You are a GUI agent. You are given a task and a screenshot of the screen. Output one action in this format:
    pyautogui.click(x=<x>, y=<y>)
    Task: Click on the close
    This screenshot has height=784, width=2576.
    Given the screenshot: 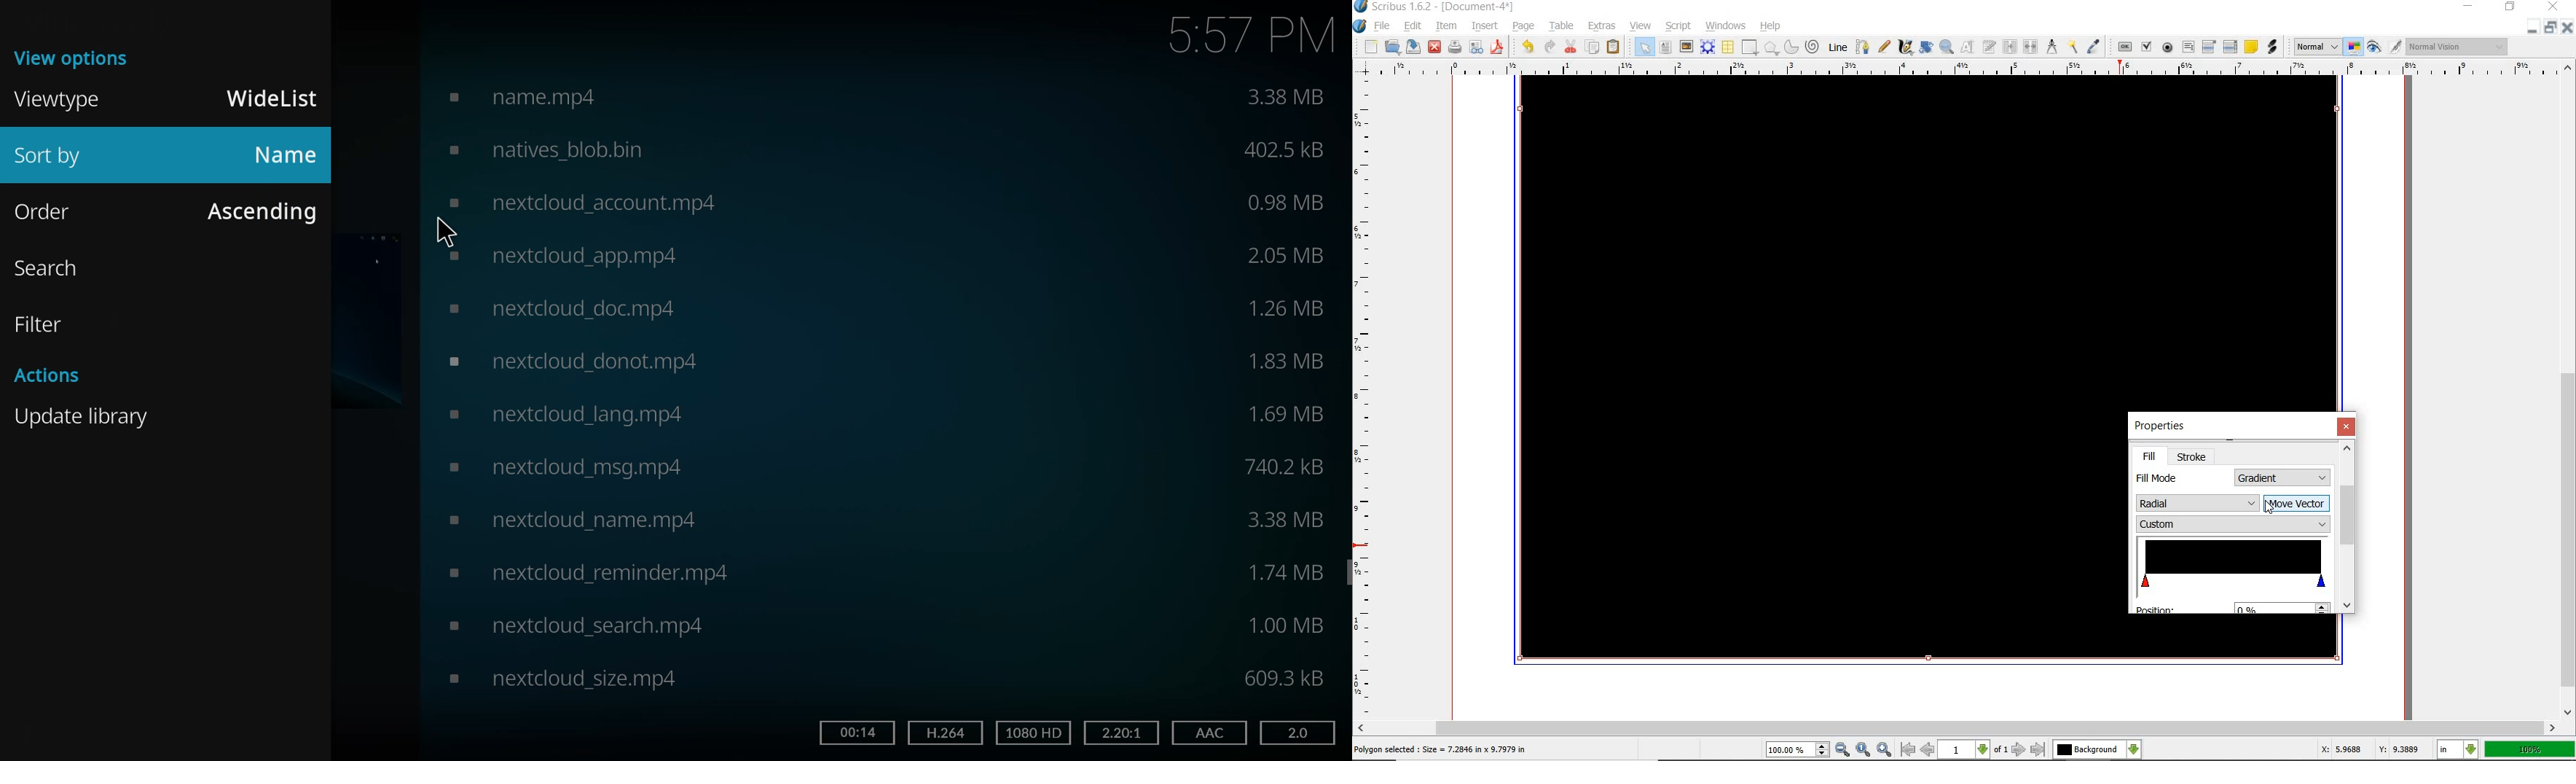 What is the action you would take?
    pyautogui.click(x=2553, y=7)
    